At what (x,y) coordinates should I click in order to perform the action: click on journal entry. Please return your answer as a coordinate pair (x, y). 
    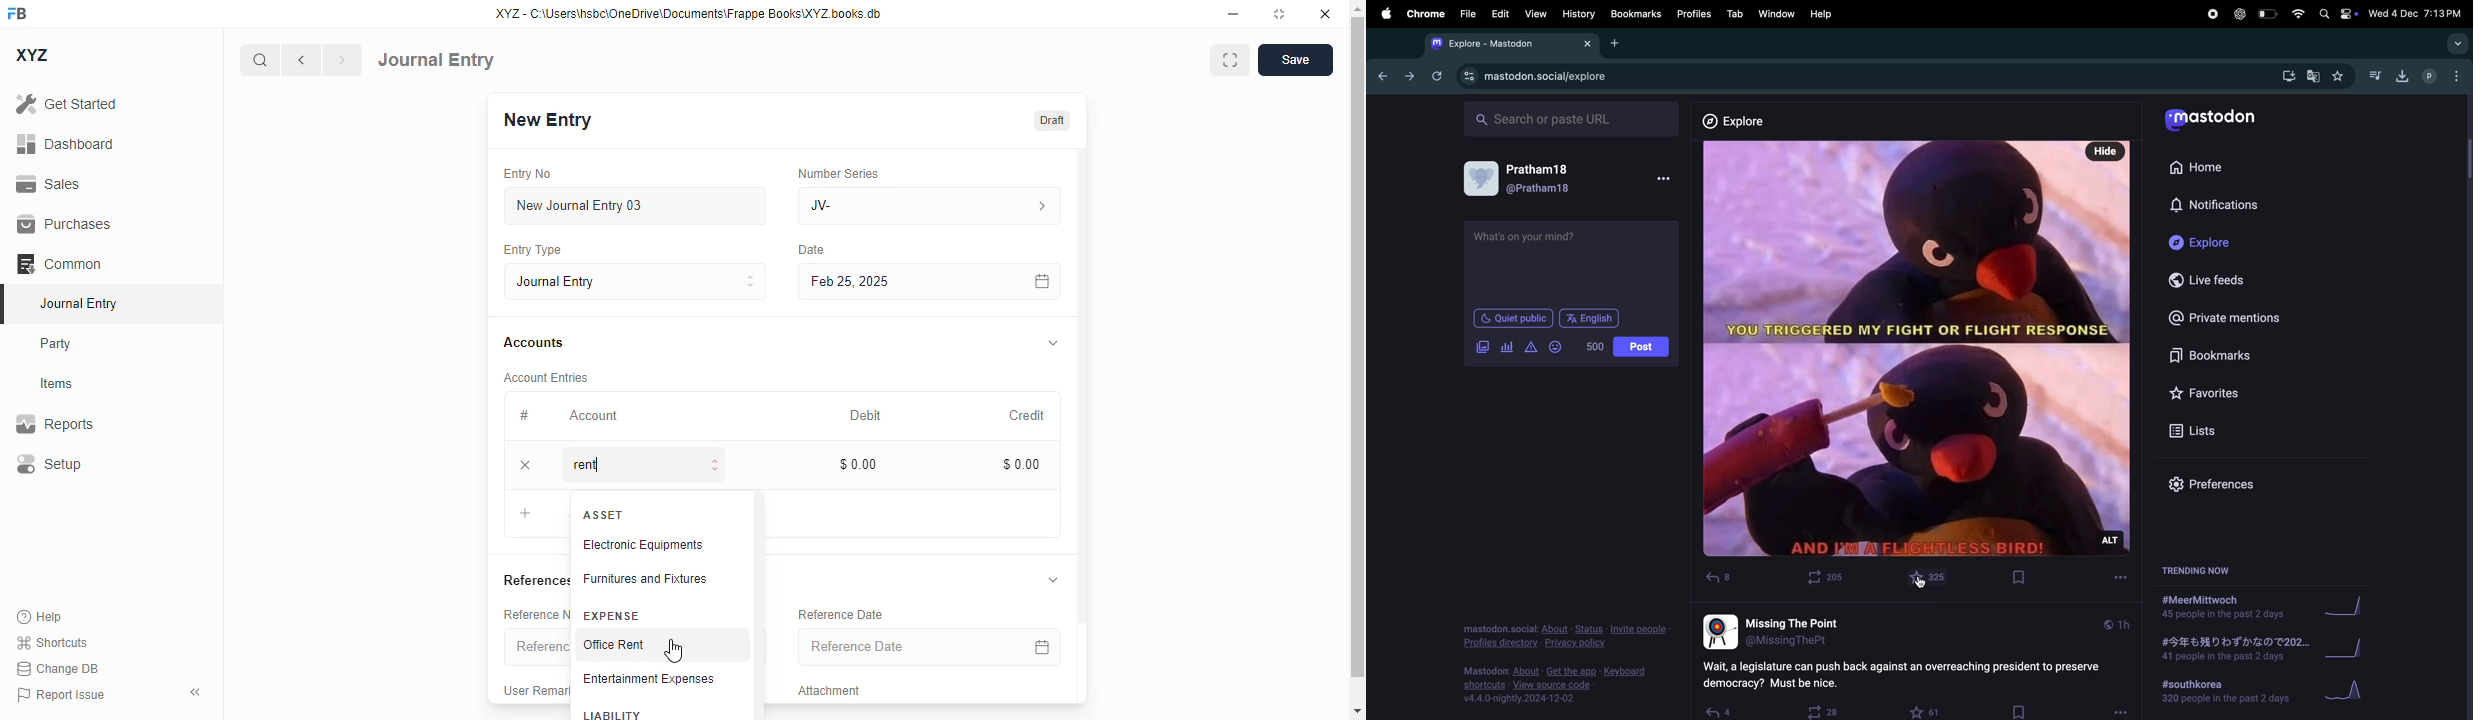
    Looking at the image, I should click on (436, 60).